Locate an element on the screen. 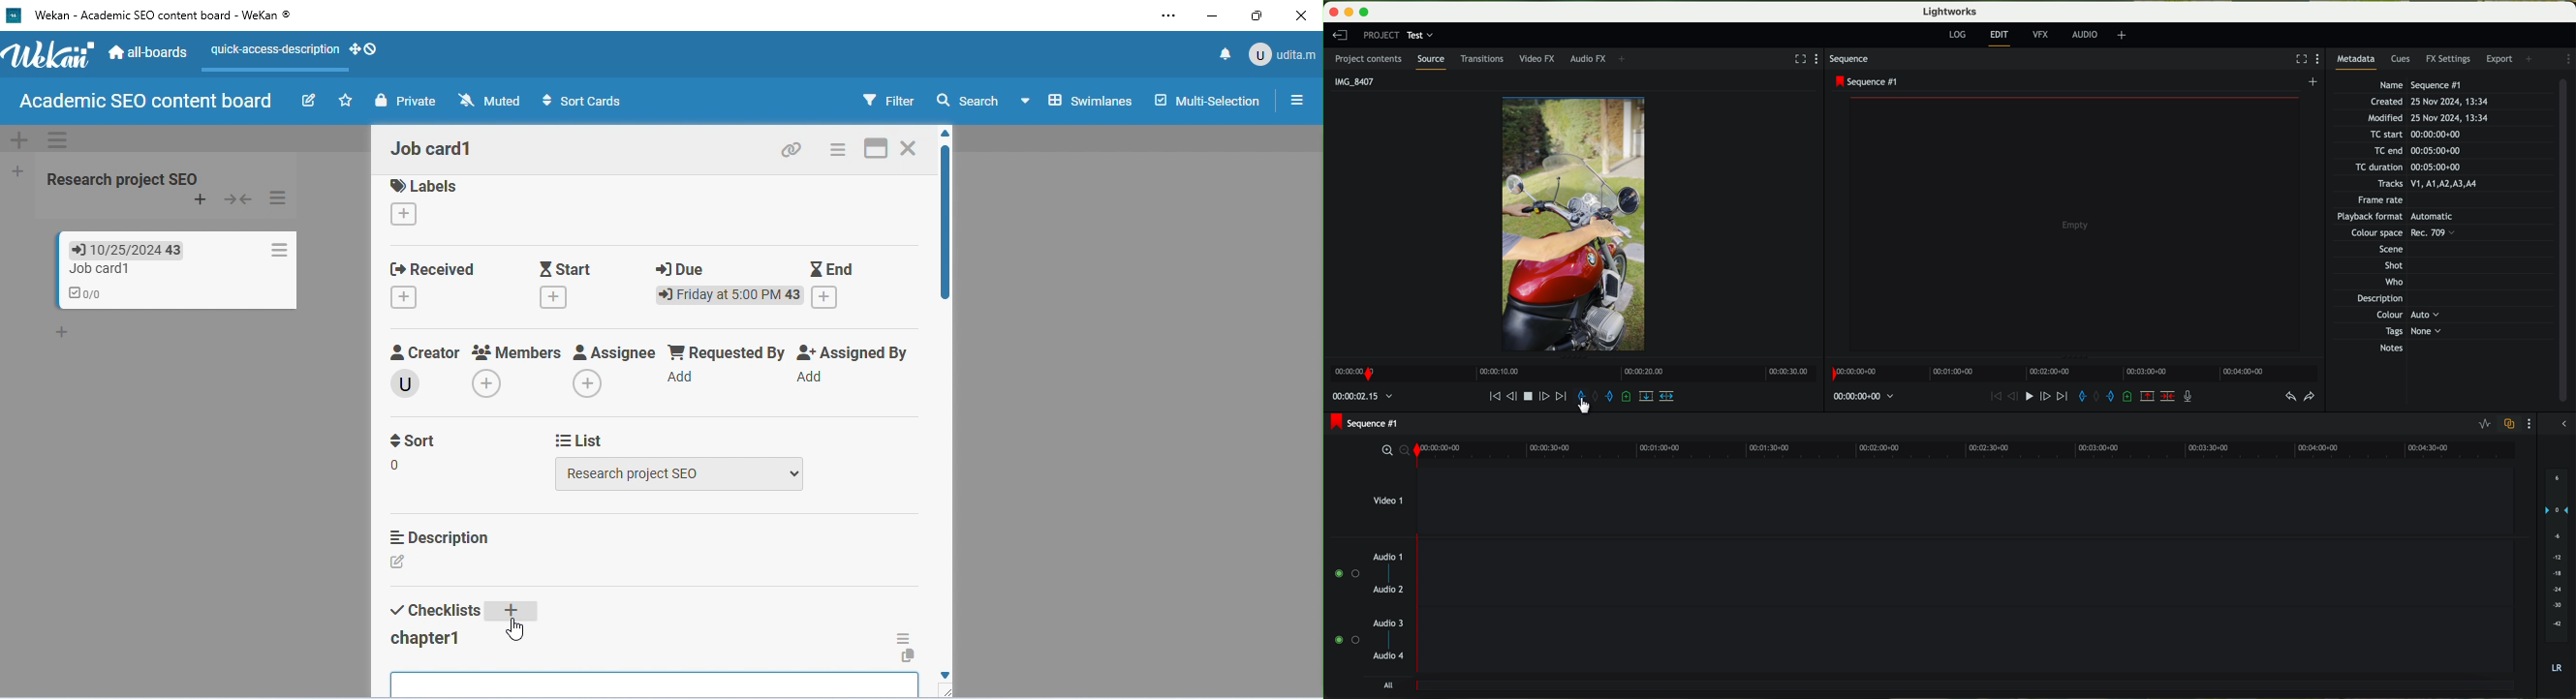 This screenshot has width=2576, height=700. due date and time is located at coordinates (729, 297).